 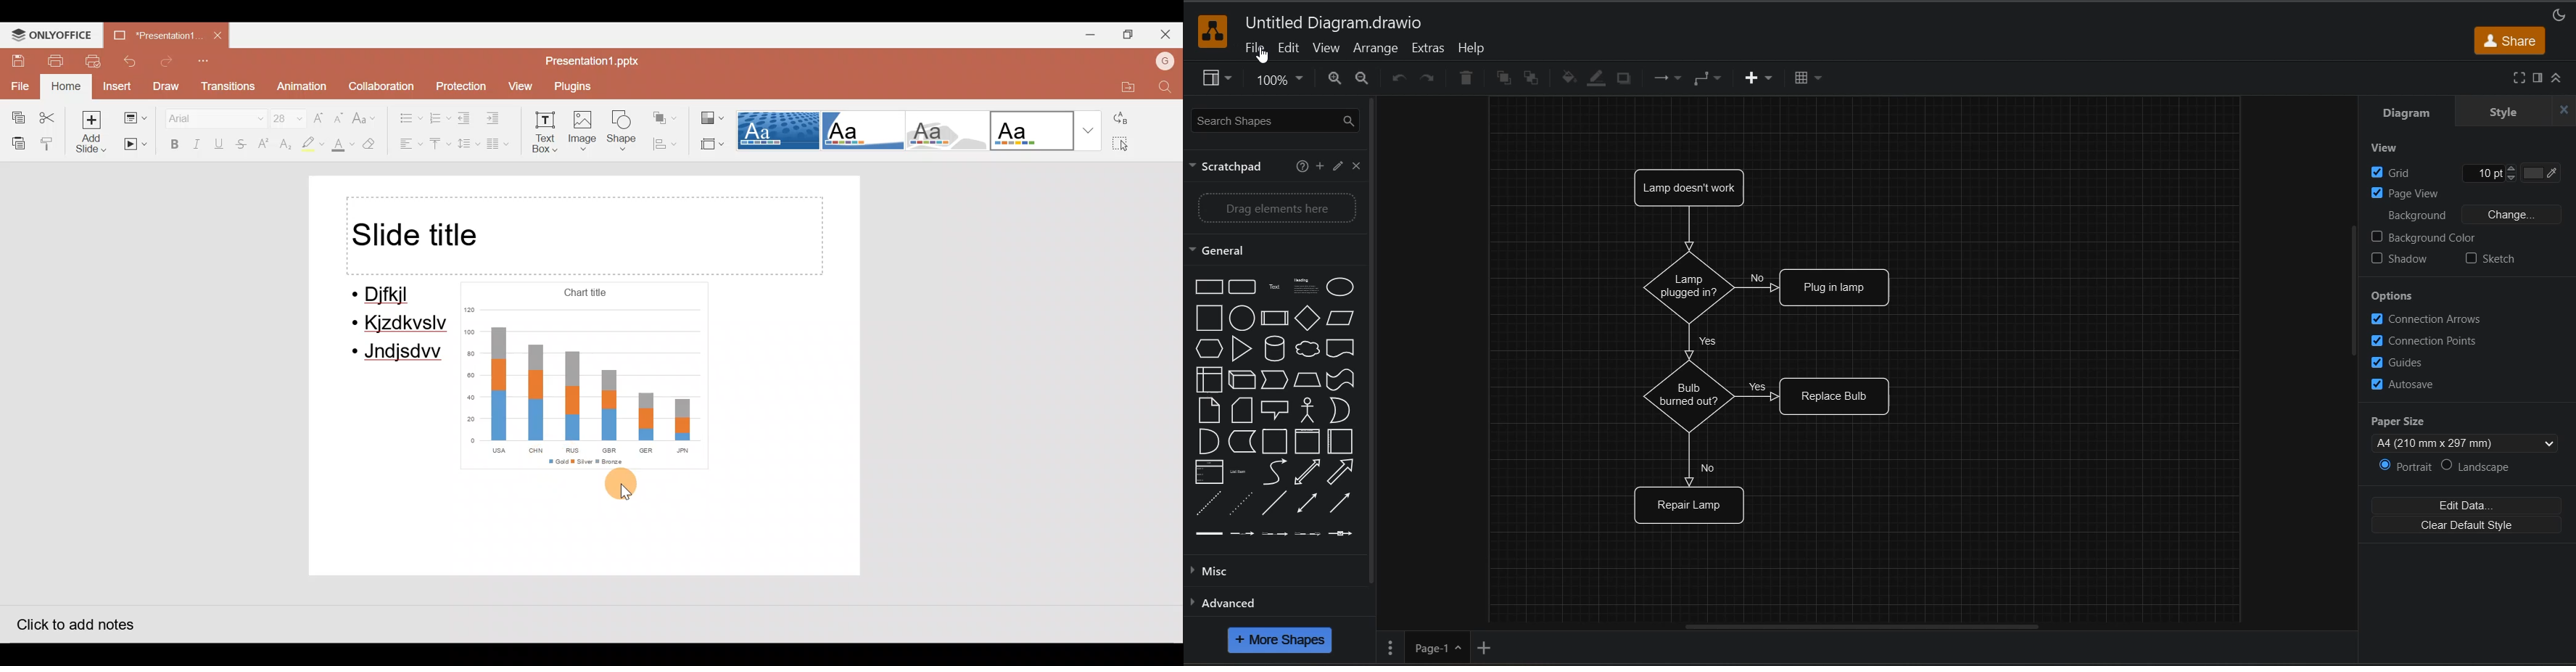 What do you see at coordinates (1087, 36) in the screenshot?
I see `Minimize` at bounding box center [1087, 36].